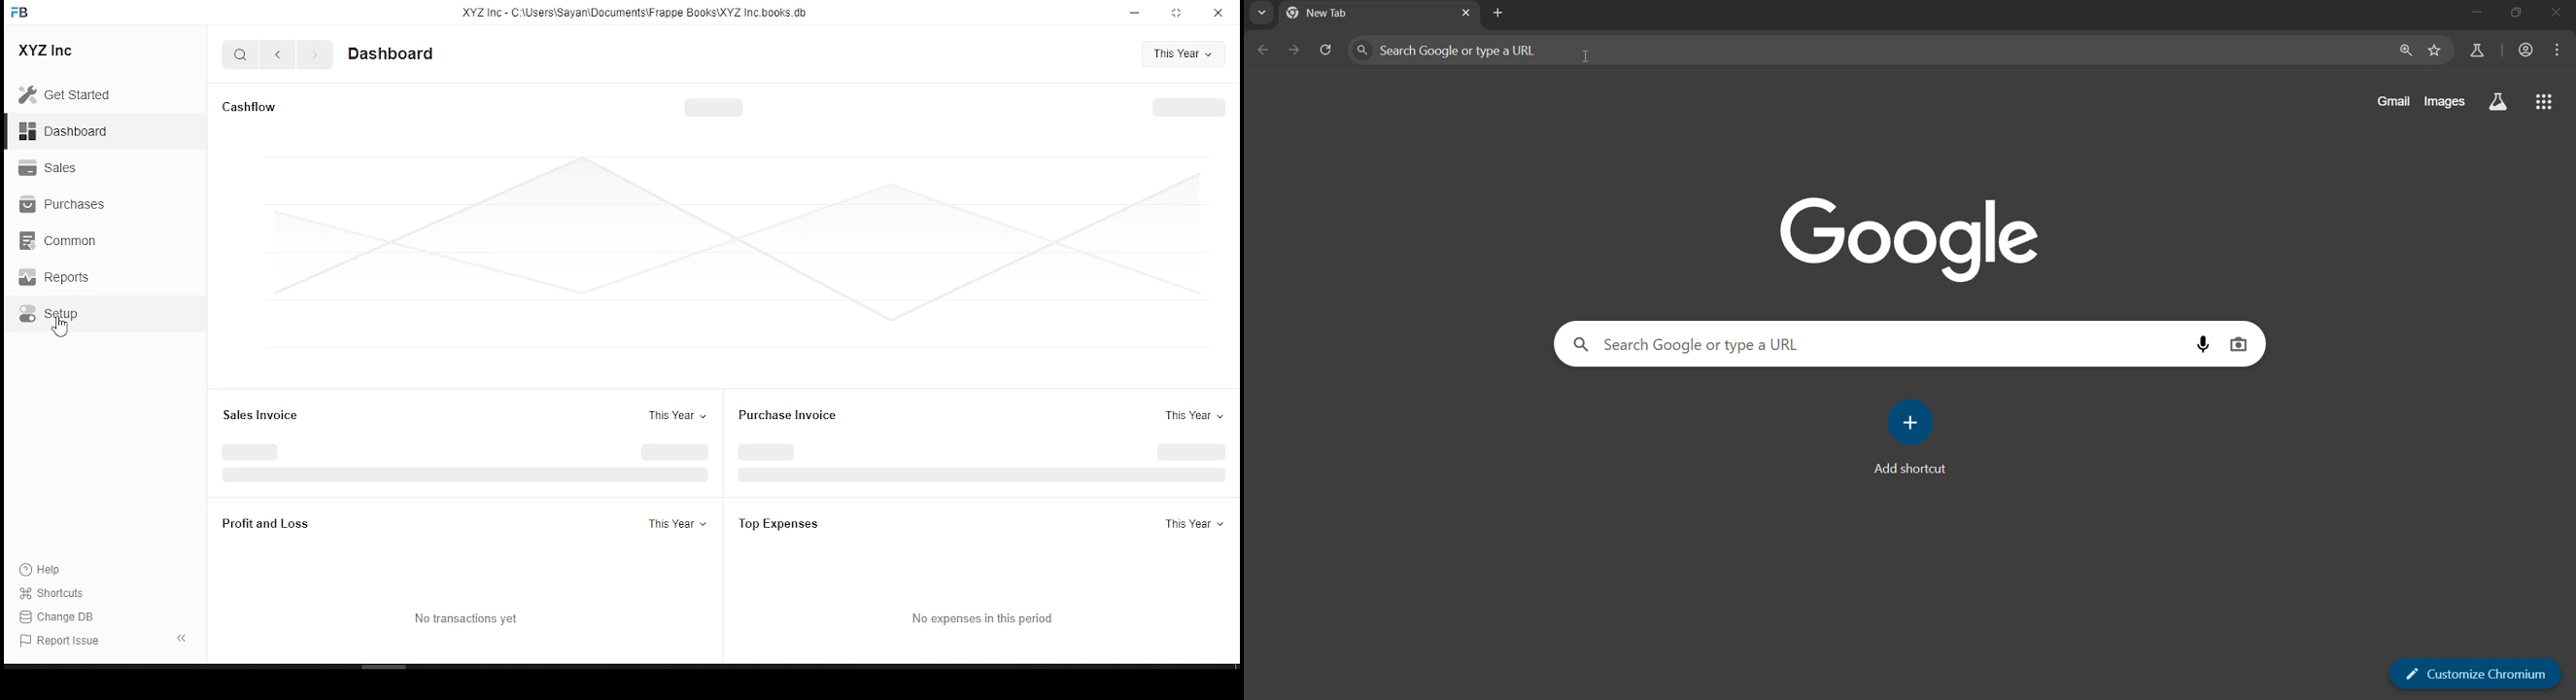  What do you see at coordinates (2527, 51) in the screenshot?
I see `account` at bounding box center [2527, 51].